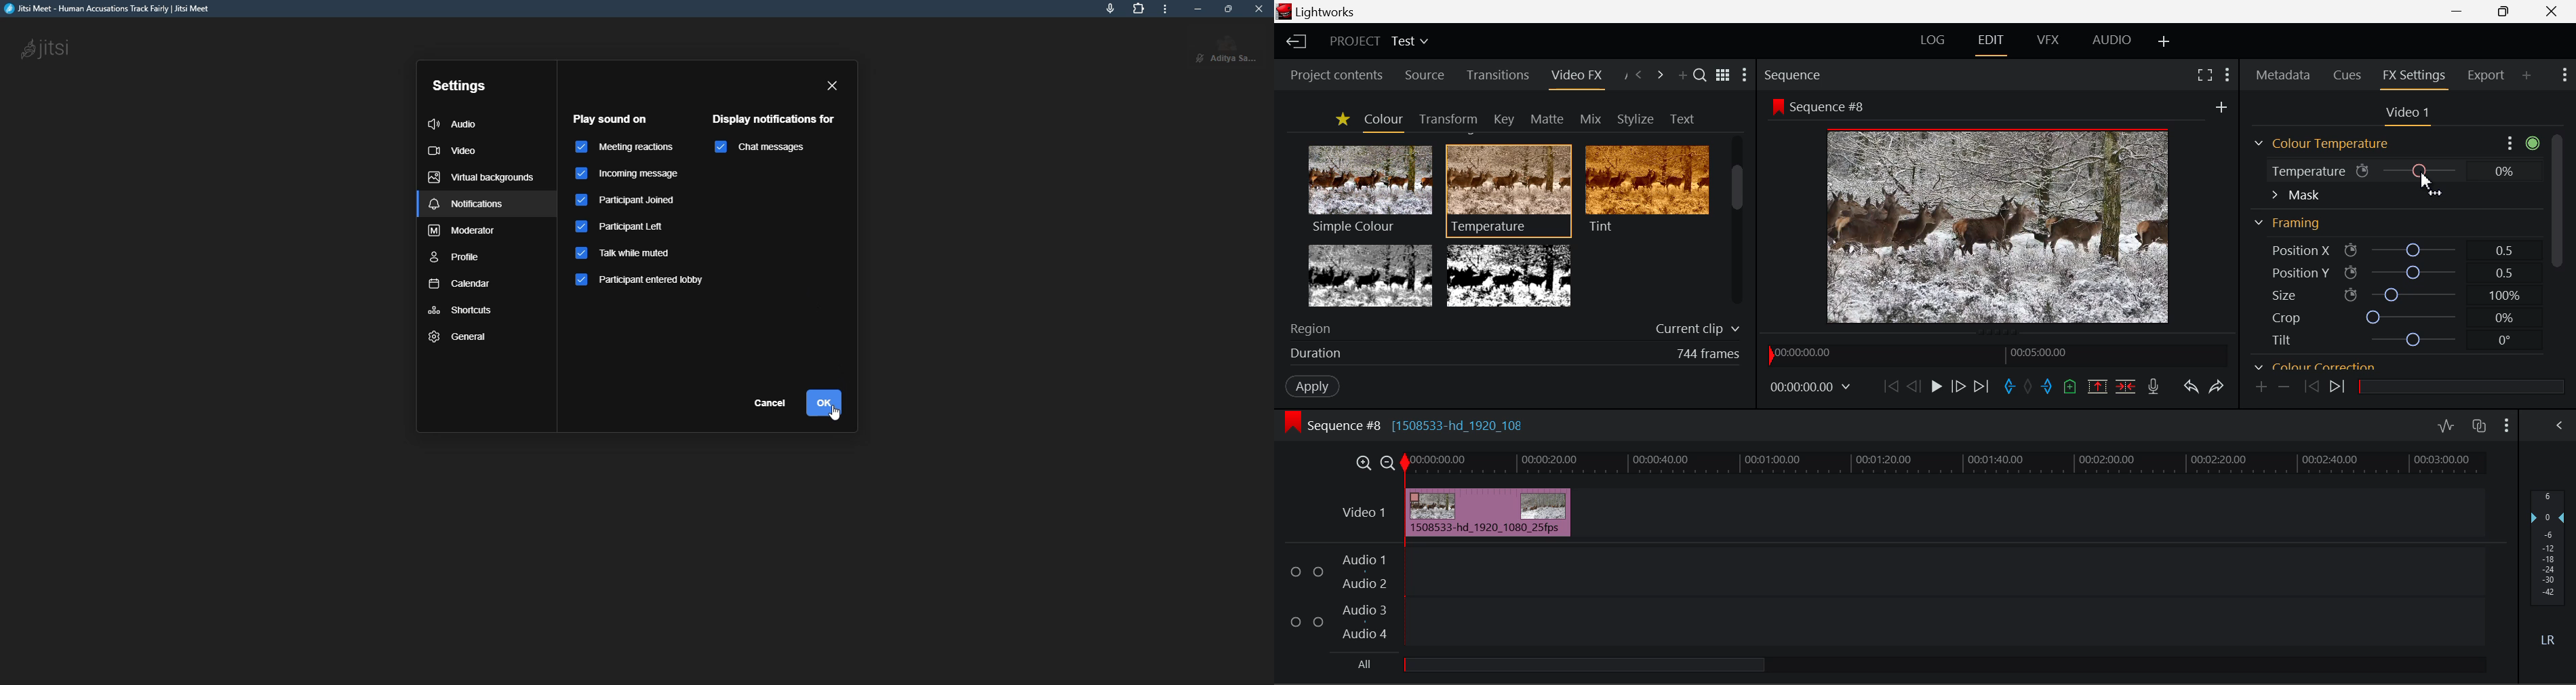 This screenshot has height=700, width=2576. What do you see at coordinates (1795, 77) in the screenshot?
I see `Sequence Preview Section` at bounding box center [1795, 77].